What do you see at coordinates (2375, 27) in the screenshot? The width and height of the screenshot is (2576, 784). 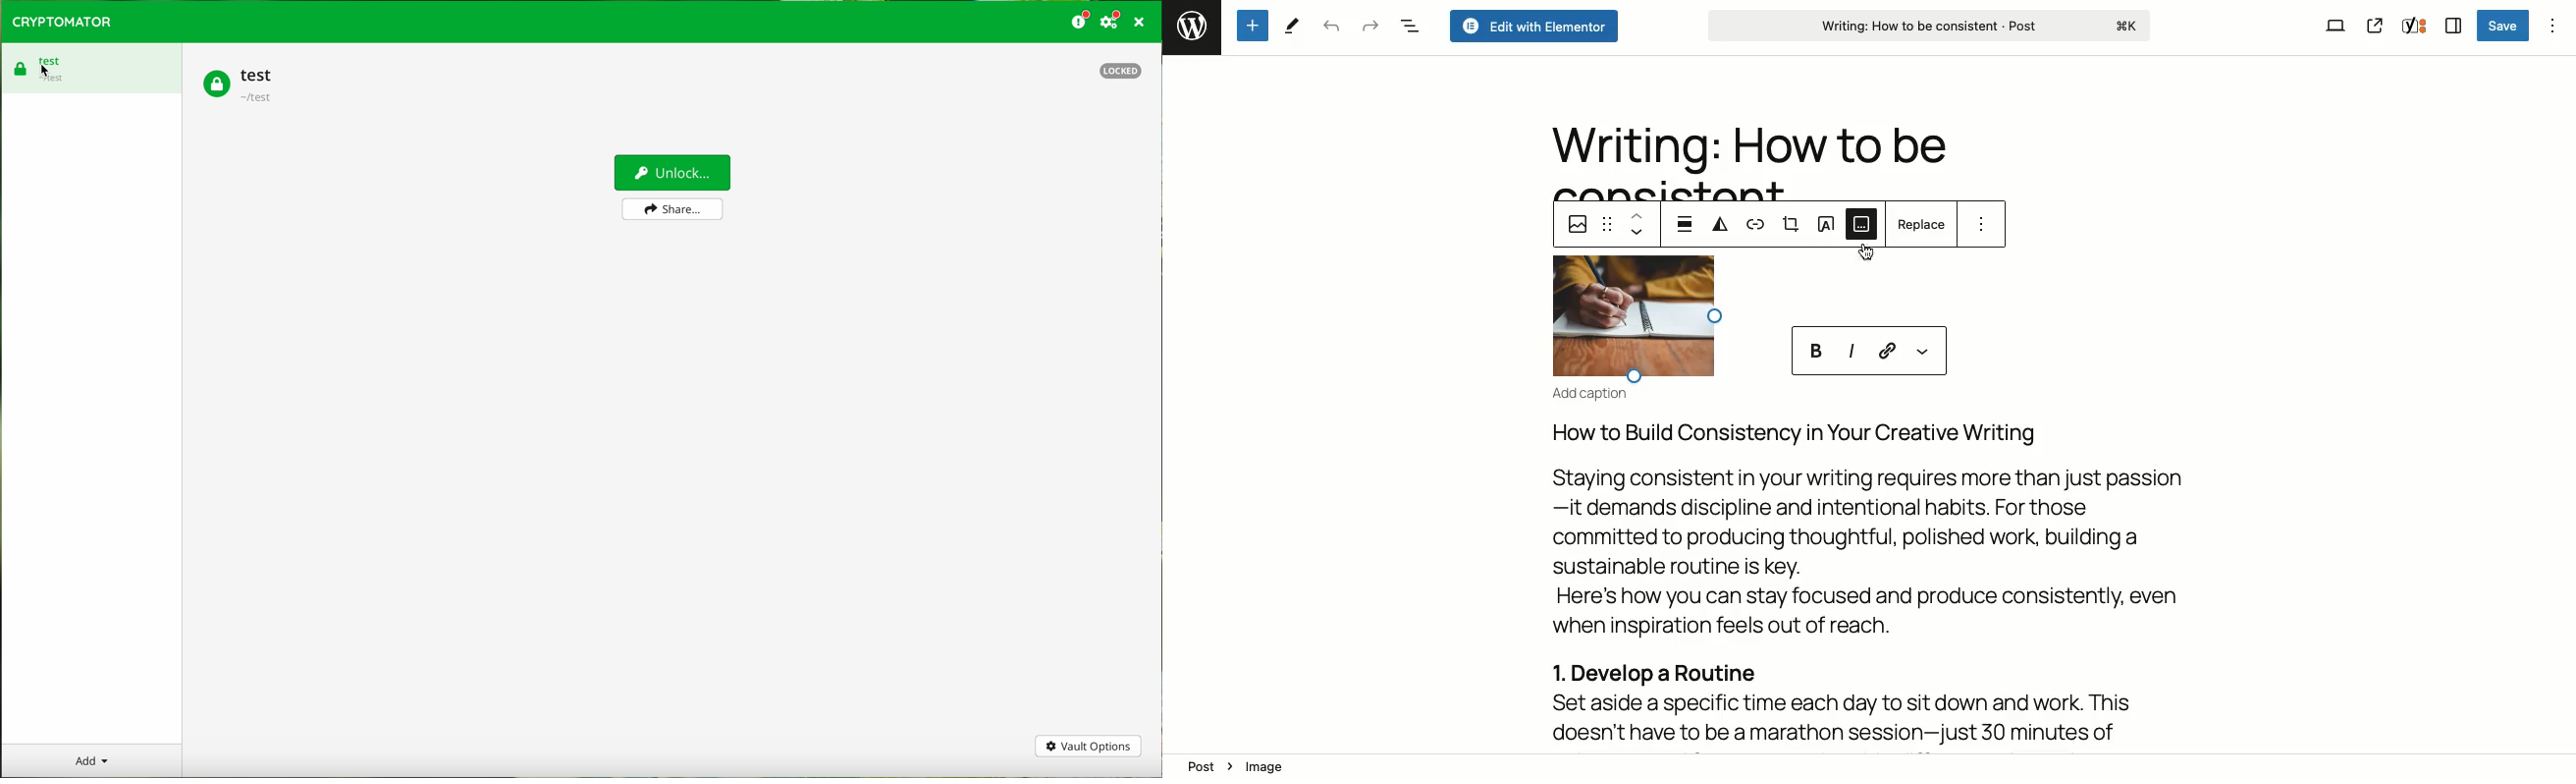 I see `View post` at bounding box center [2375, 27].